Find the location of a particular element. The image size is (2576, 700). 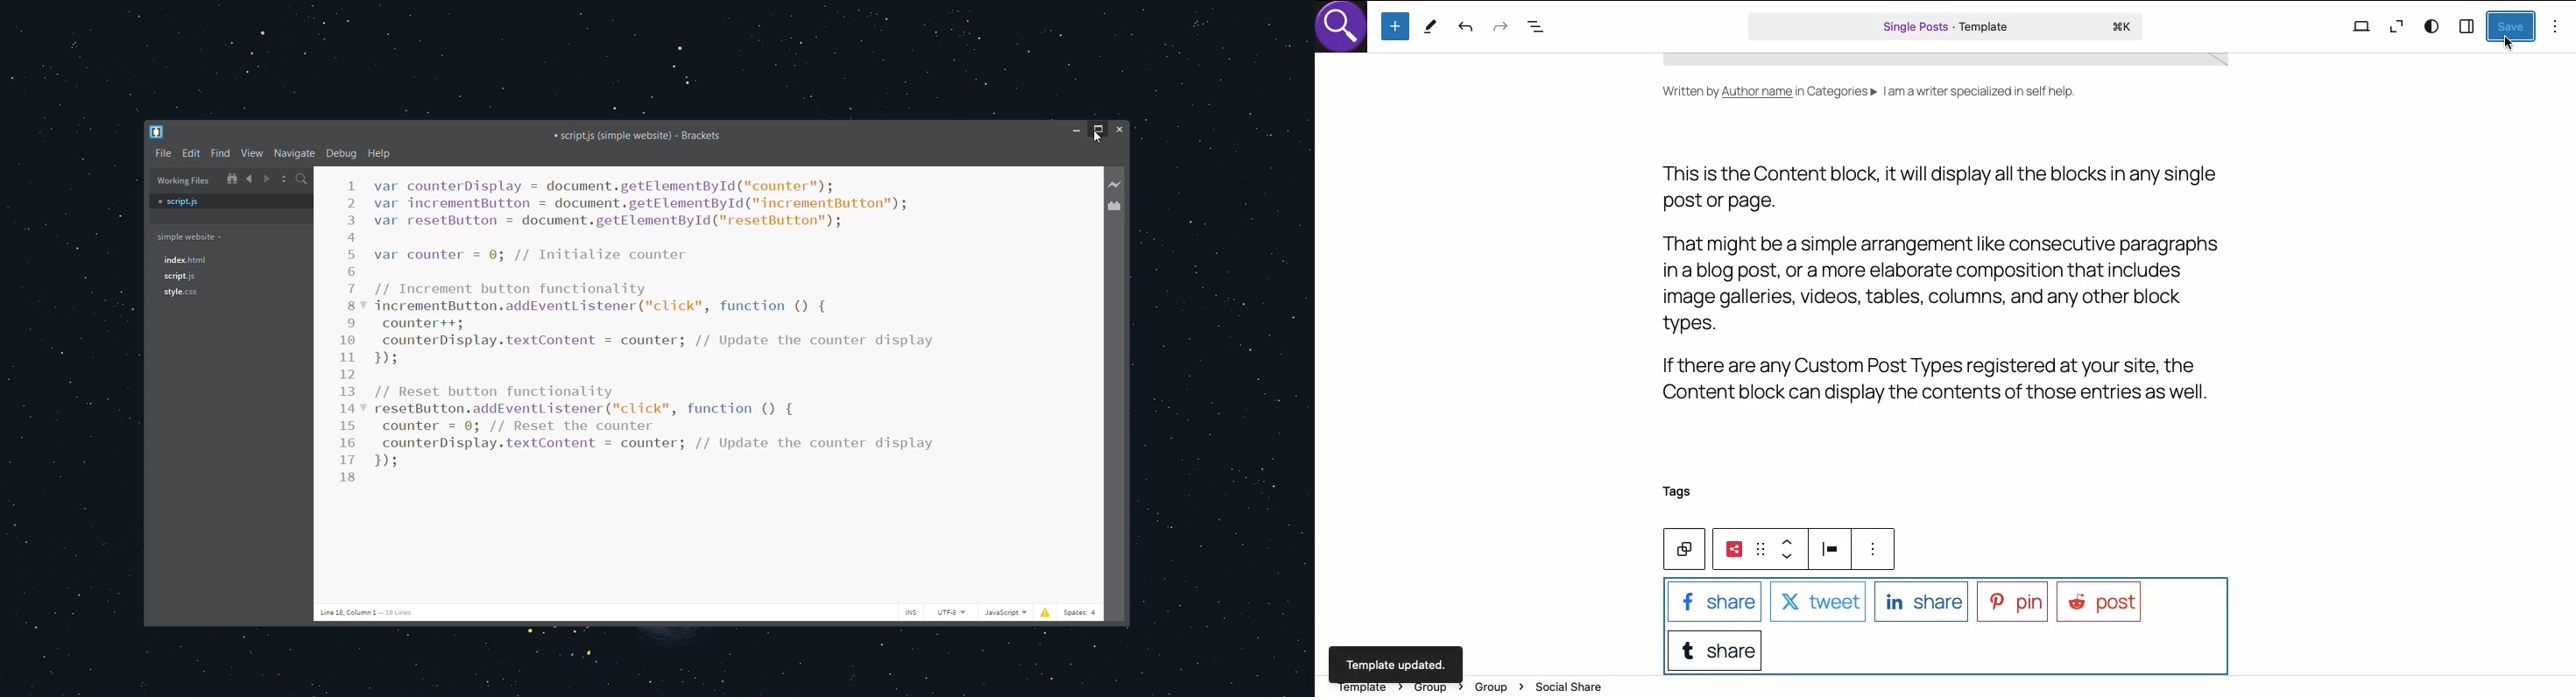

search is located at coordinates (303, 179).